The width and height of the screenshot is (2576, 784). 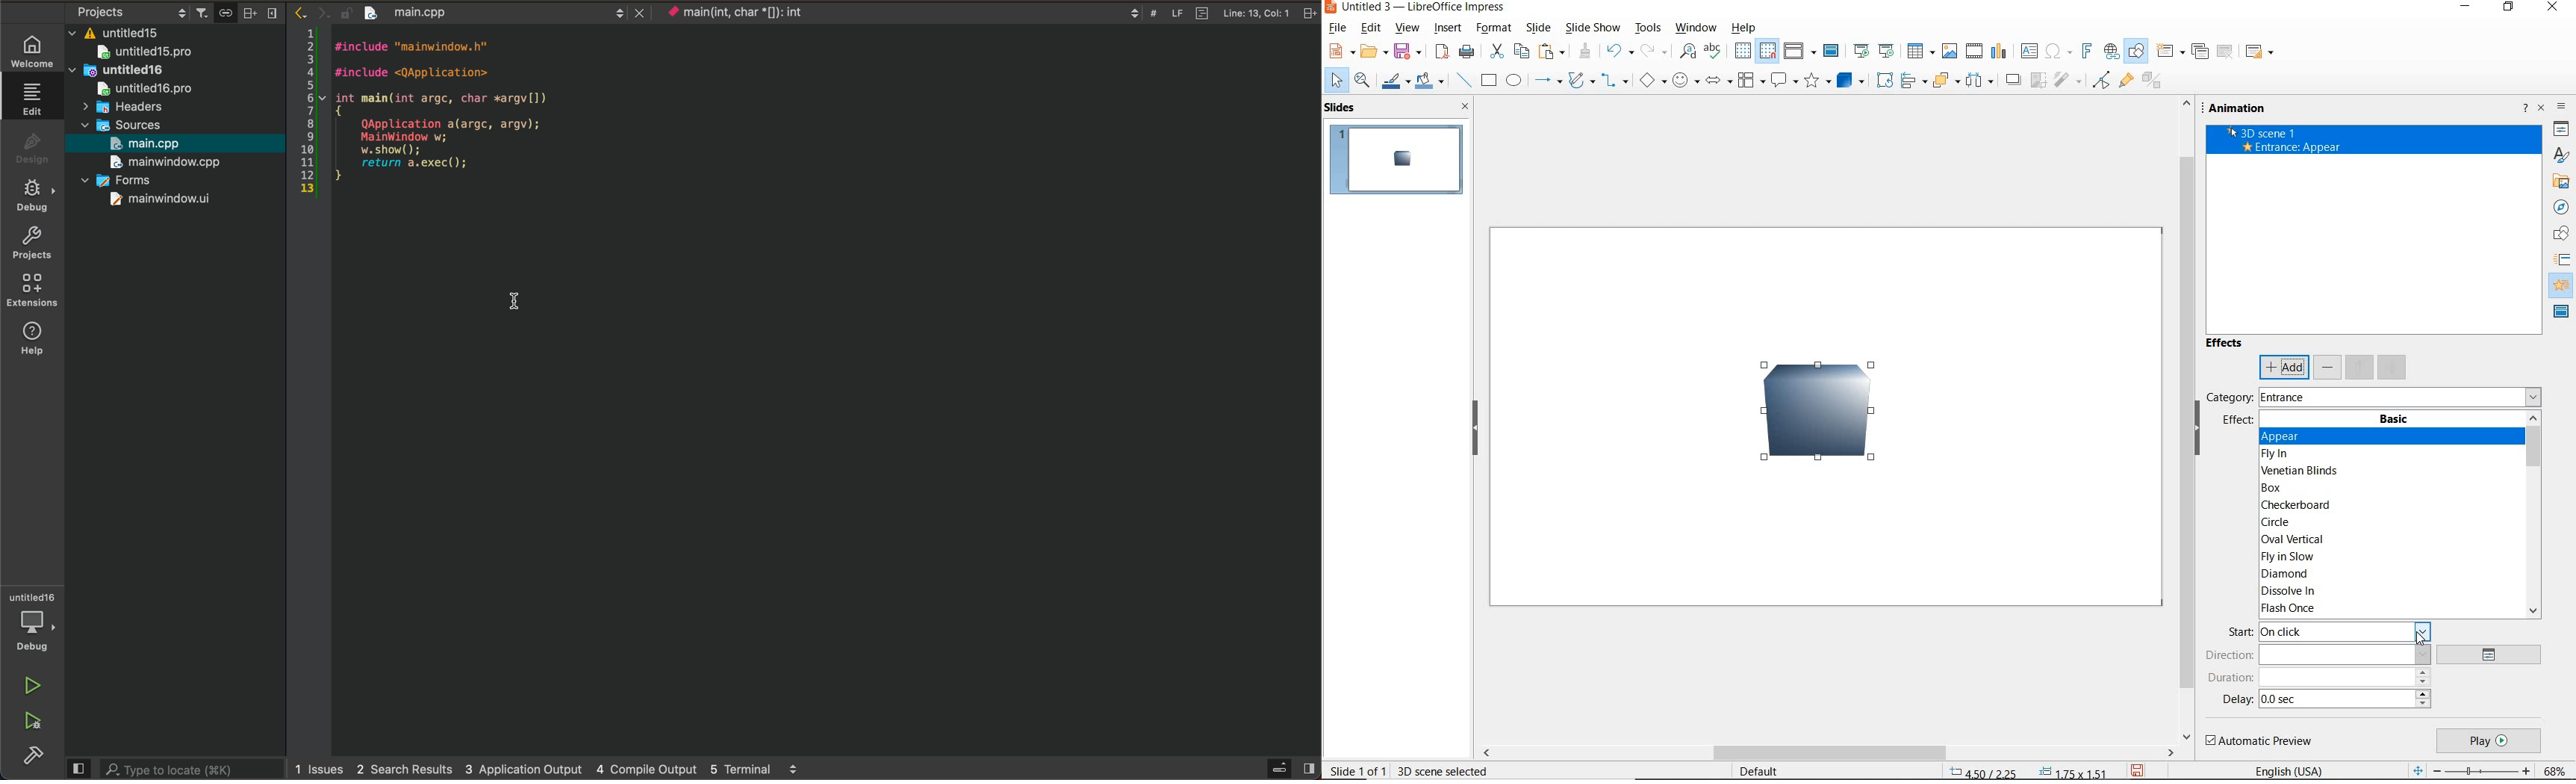 What do you see at coordinates (27, 96) in the screenshot?
I see `edit` at bounding box center [27, 96].